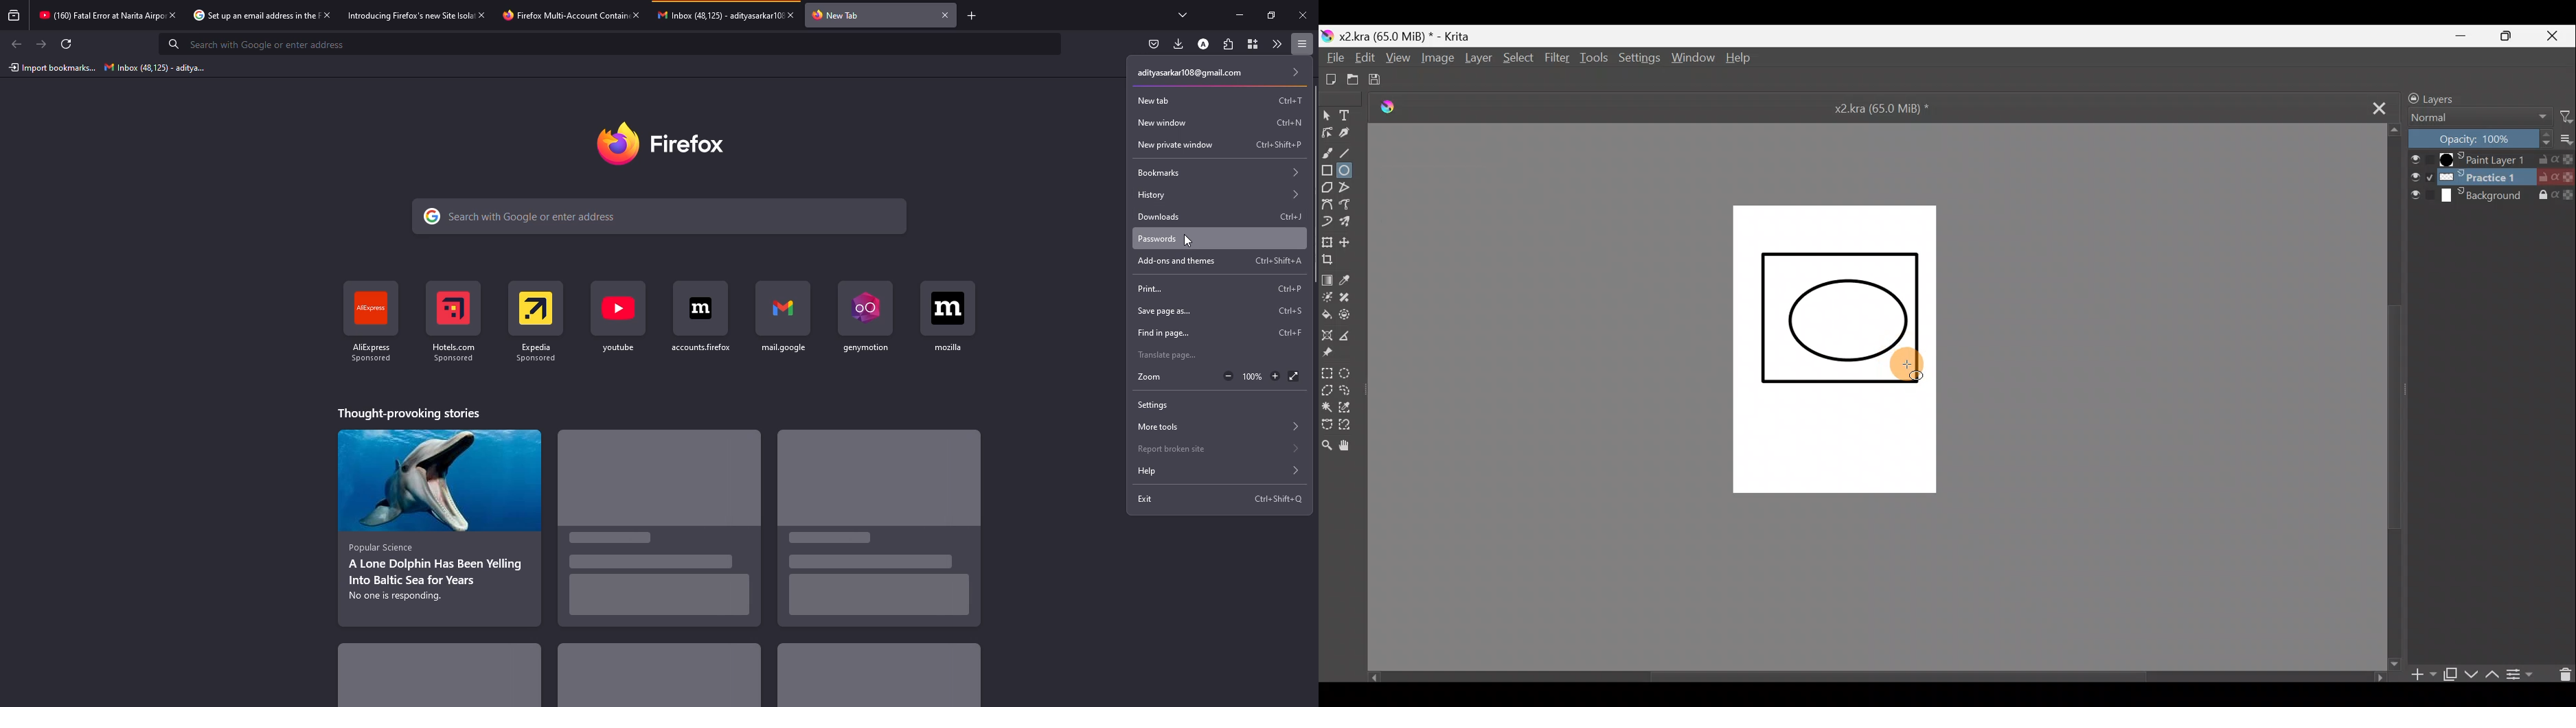  What do you see at coordinates (1218, 427) in the screenshot?
I see `more tools` at bounding box center [1218, 427].